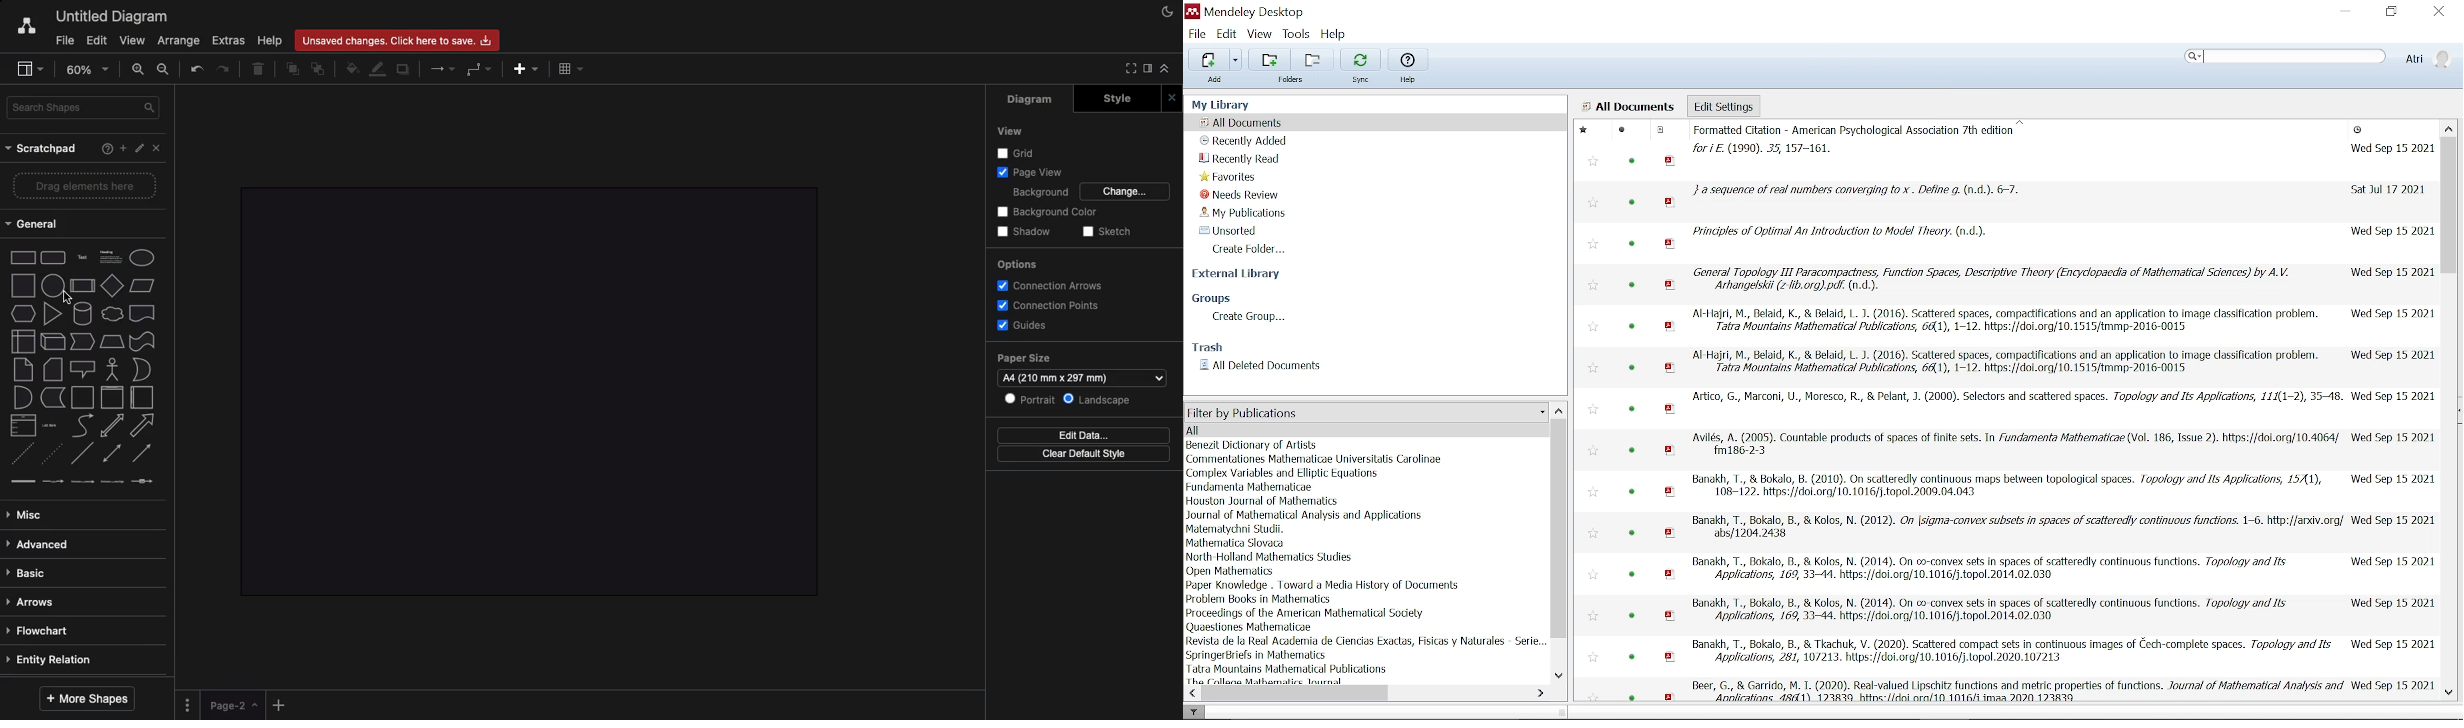 Image resolution: width=2464 pixels, height=728 pixels. Describe the element at coordinates (2004, 320) in the screenshot. I see `citation` at that location.